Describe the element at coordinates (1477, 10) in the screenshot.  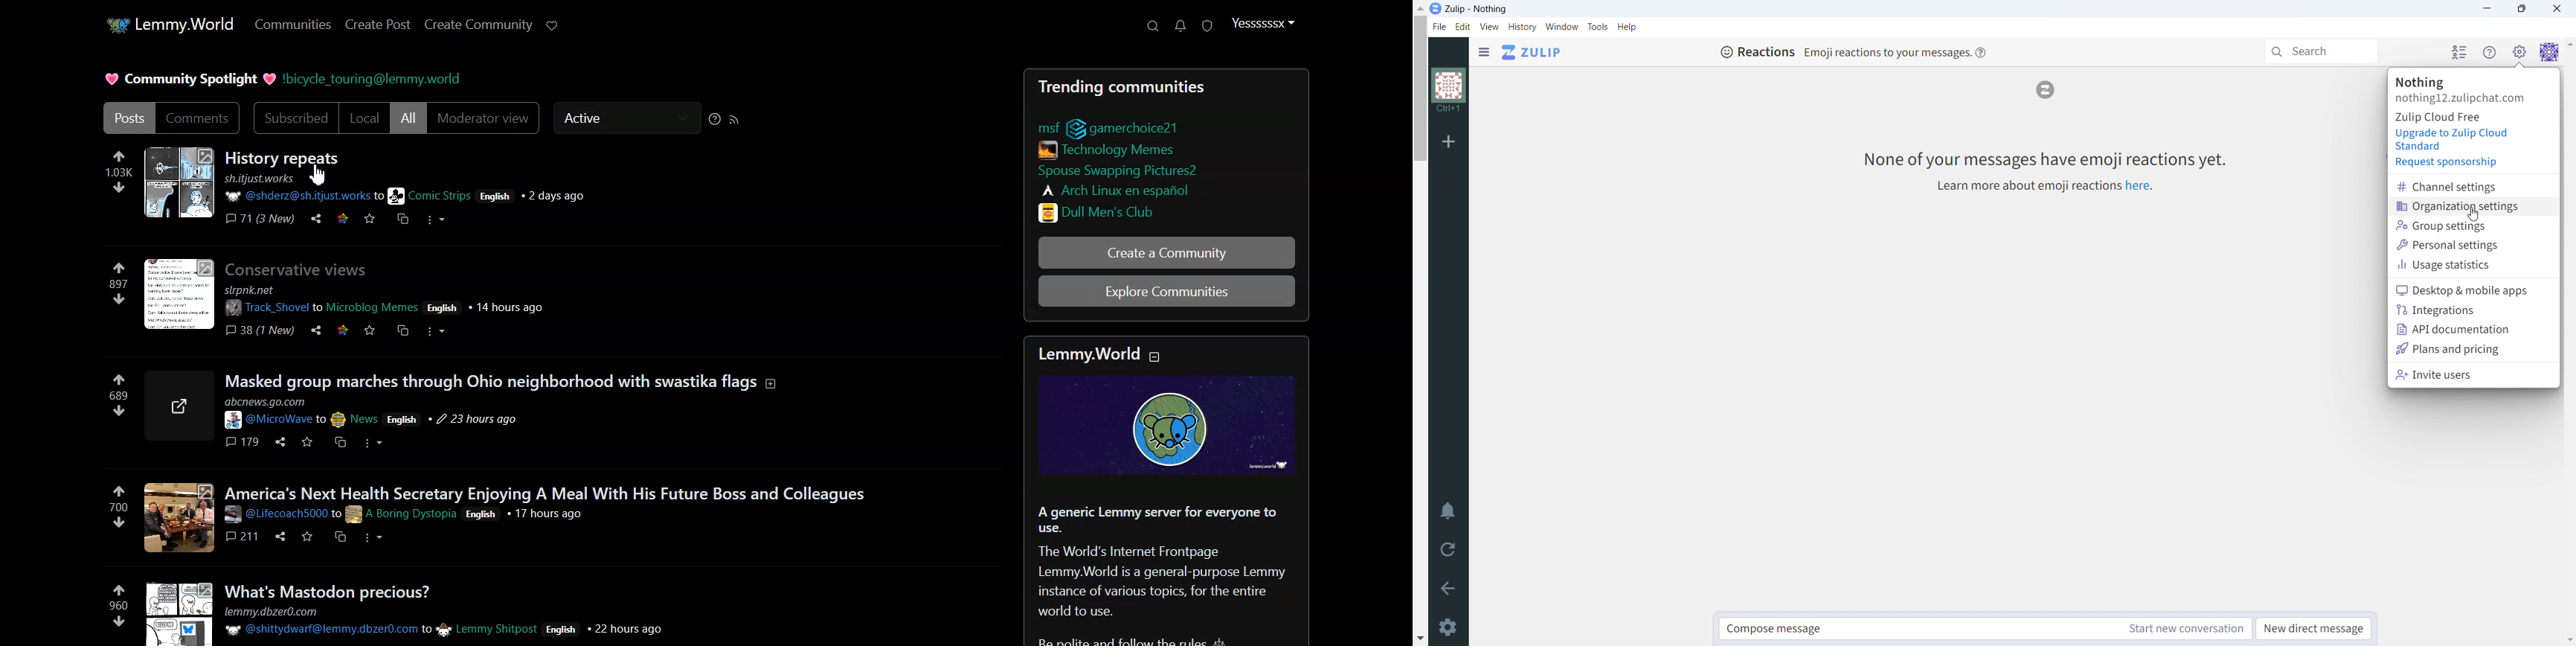
I see `title` at that location.